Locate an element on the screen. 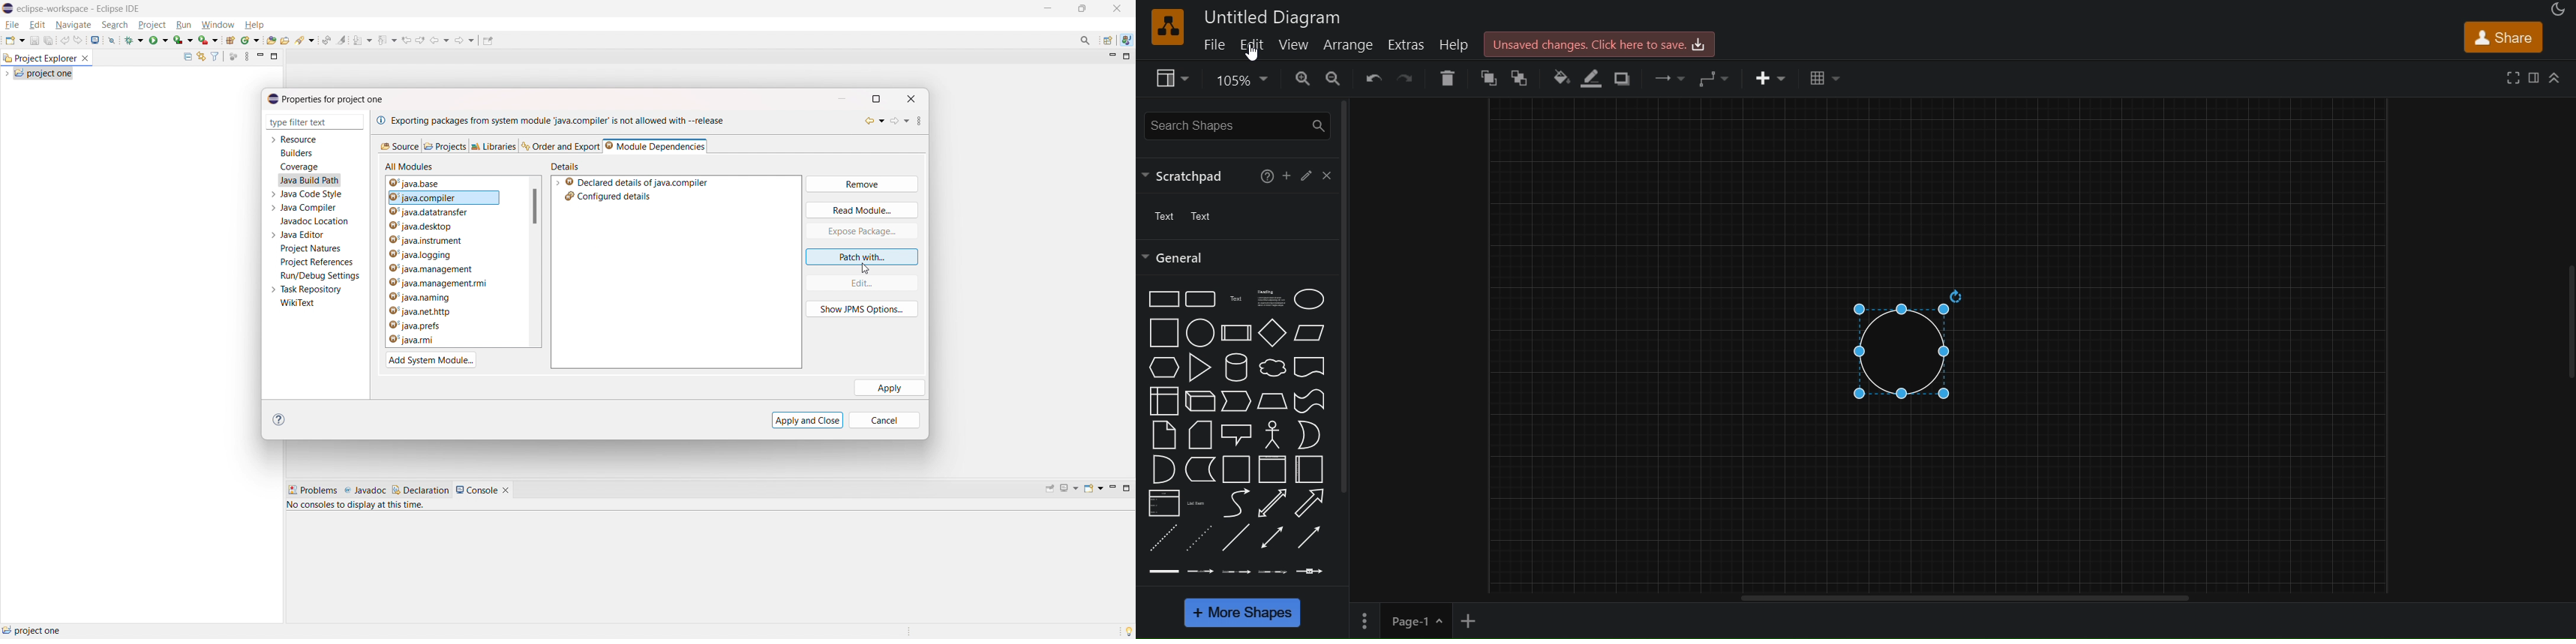  or is located at coordinates (1309, 435).